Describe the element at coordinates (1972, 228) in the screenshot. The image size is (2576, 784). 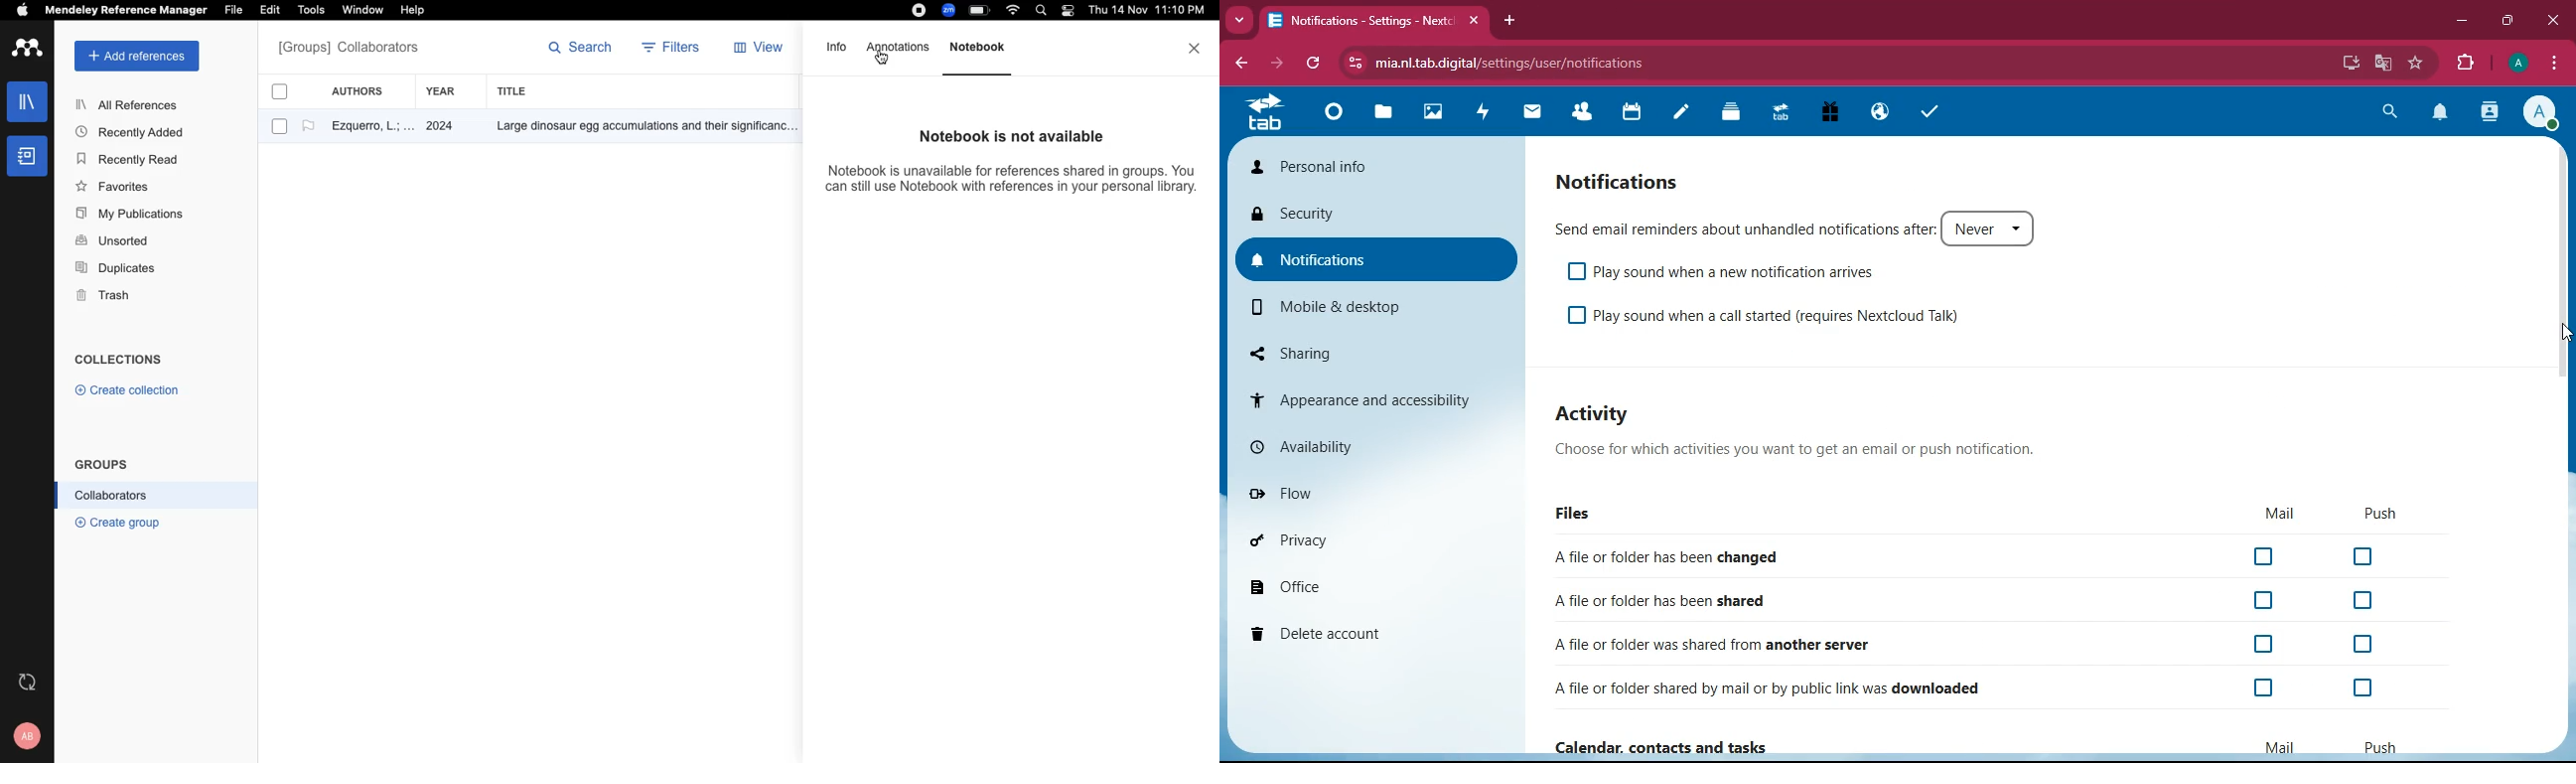
I see `Never` at that location.